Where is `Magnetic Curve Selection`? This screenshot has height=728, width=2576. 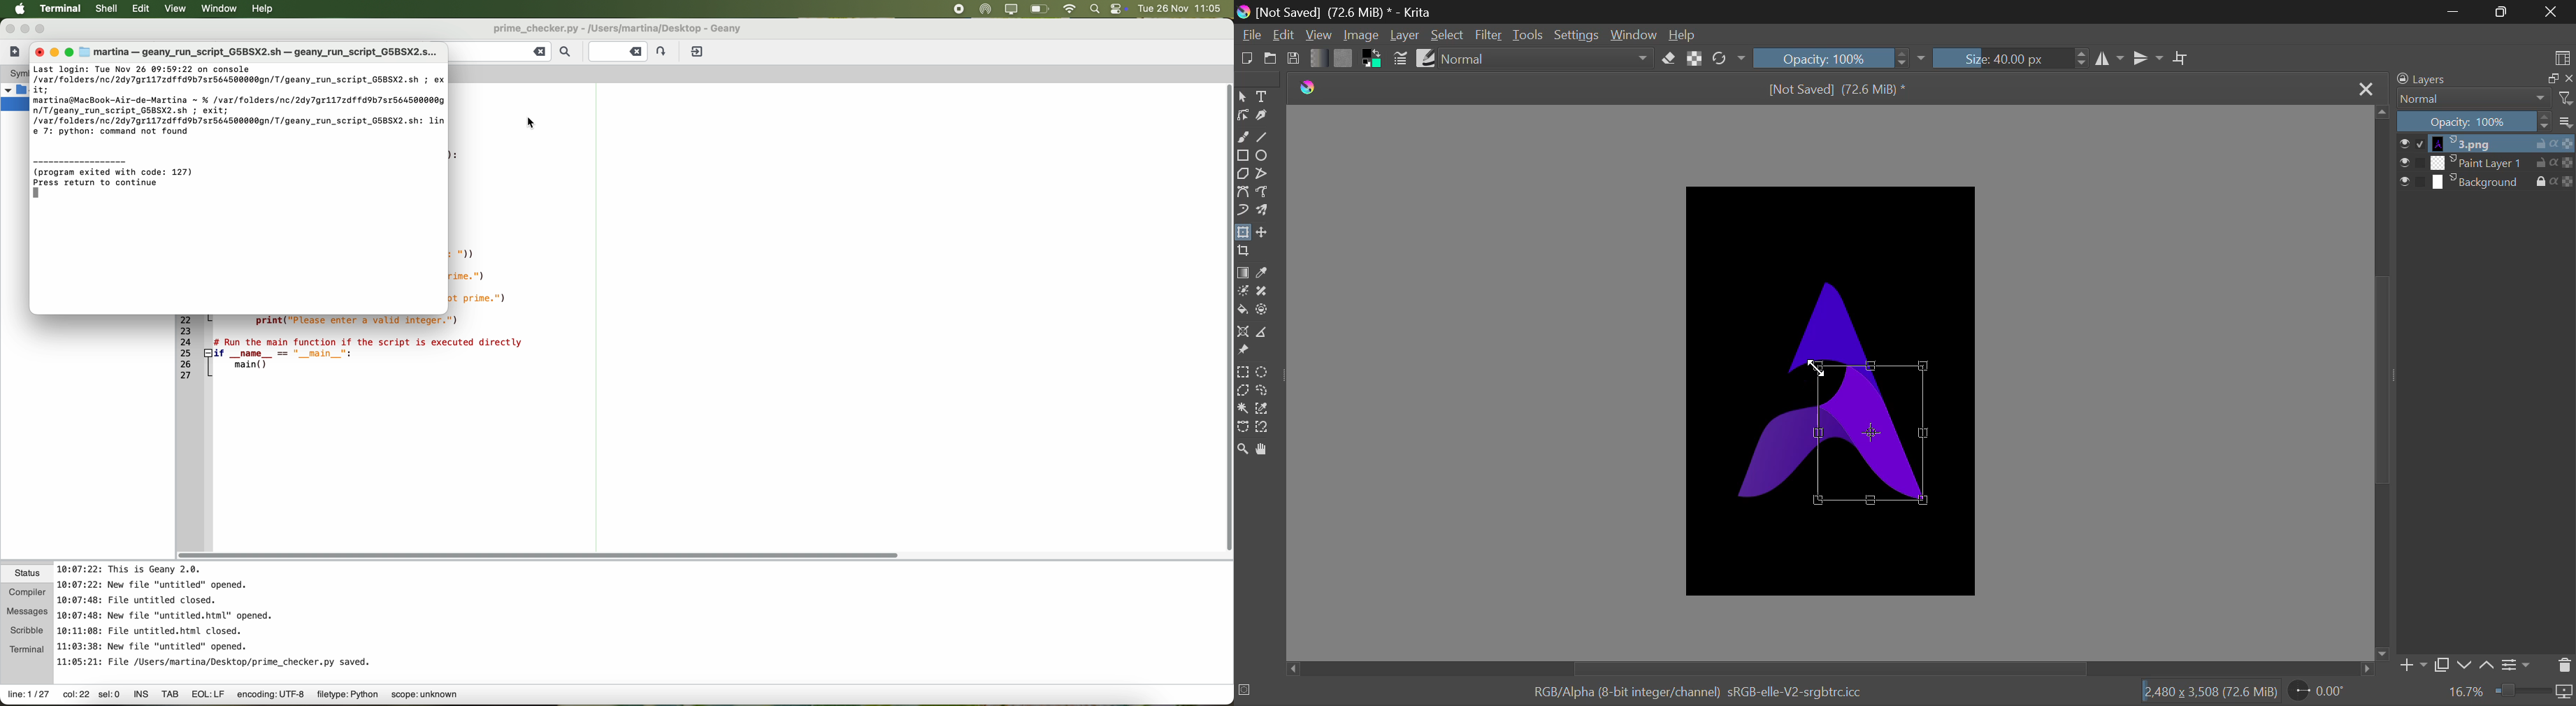 Magnetic Curve Selection is located at coordinates (1265, 428).